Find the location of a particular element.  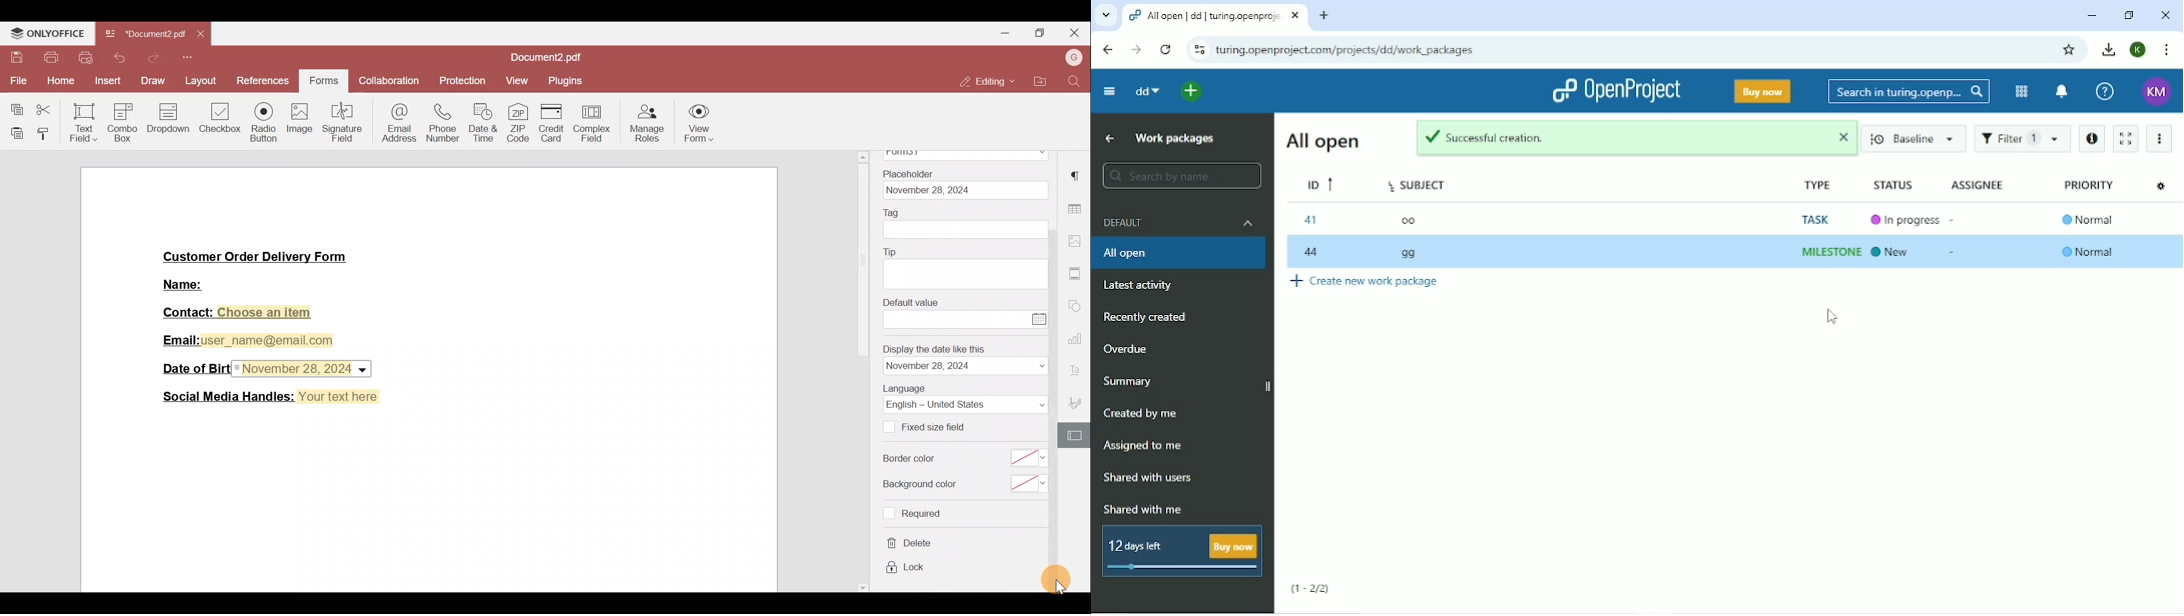

New tab is located at coordinates (1324, 16).